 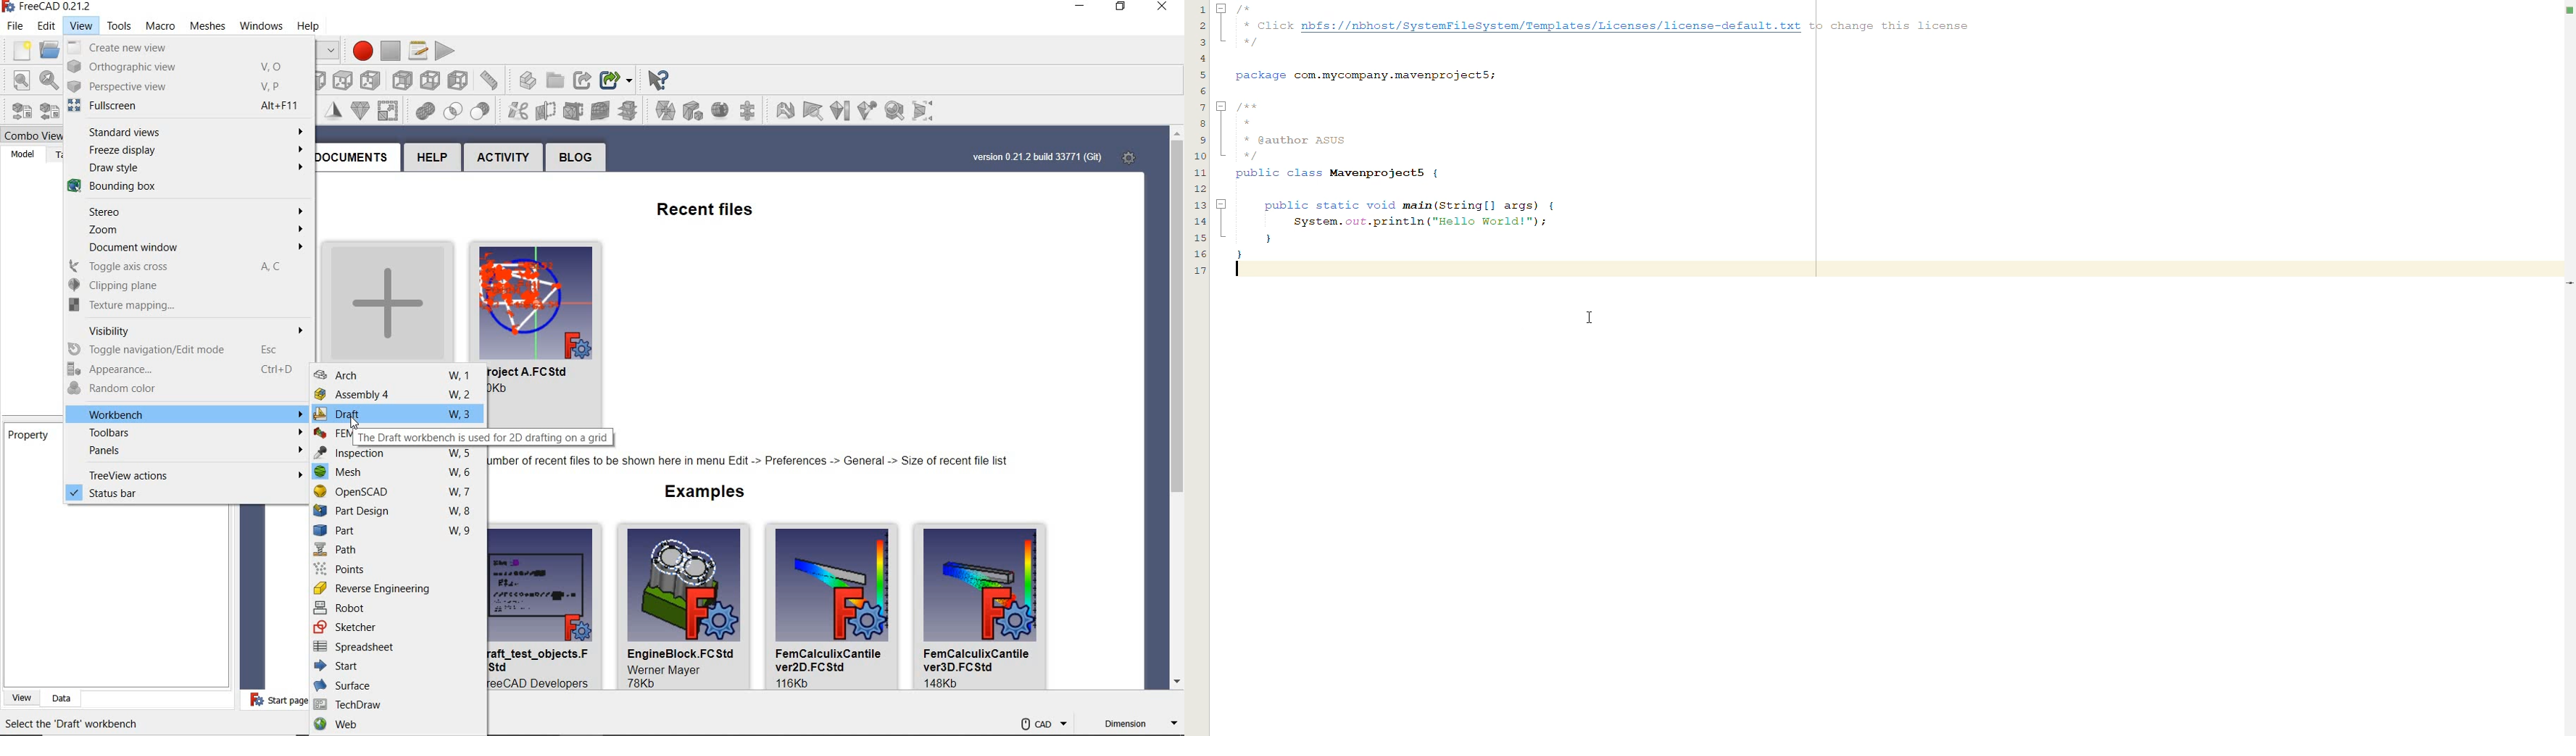 What do you see at coordinates (396, 704) in the screenshot?
I see `techdraw` at bounding box center [396, 704].